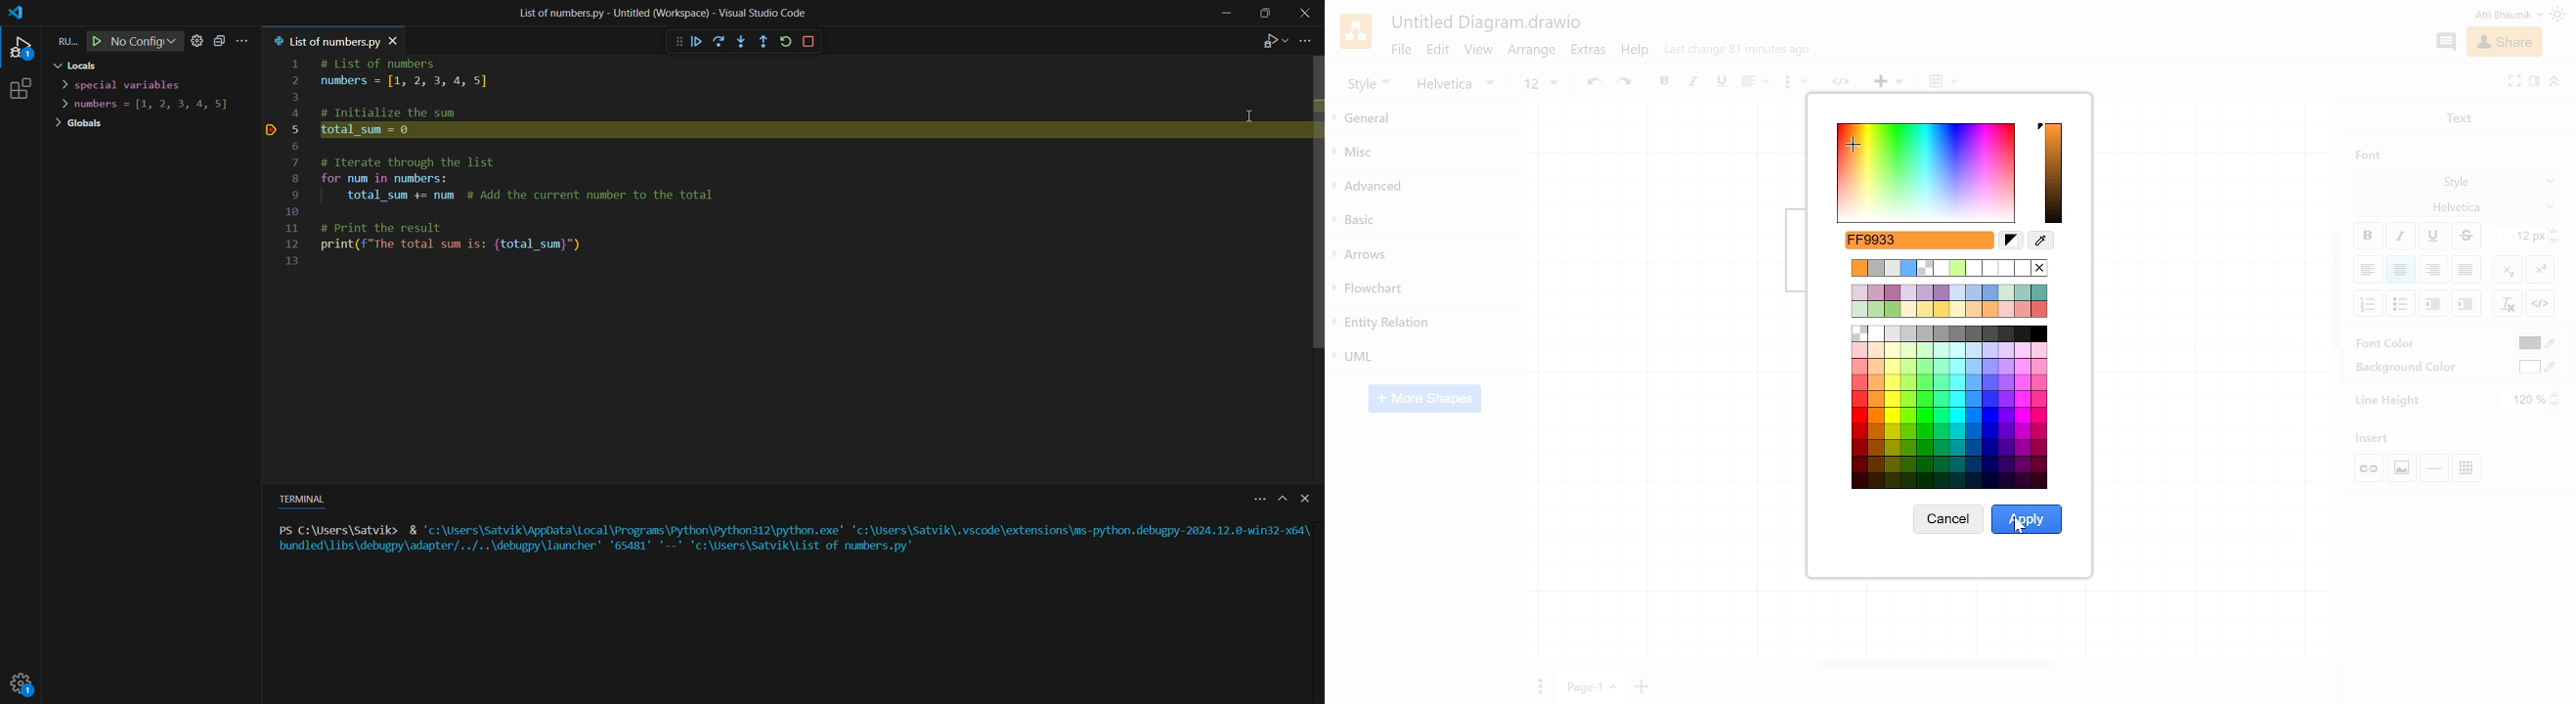 The height and width of the screenshot is (728, 2576). Describe the element at coordinates (2054, 174) in the screenshot. I see `Shade` at that location.